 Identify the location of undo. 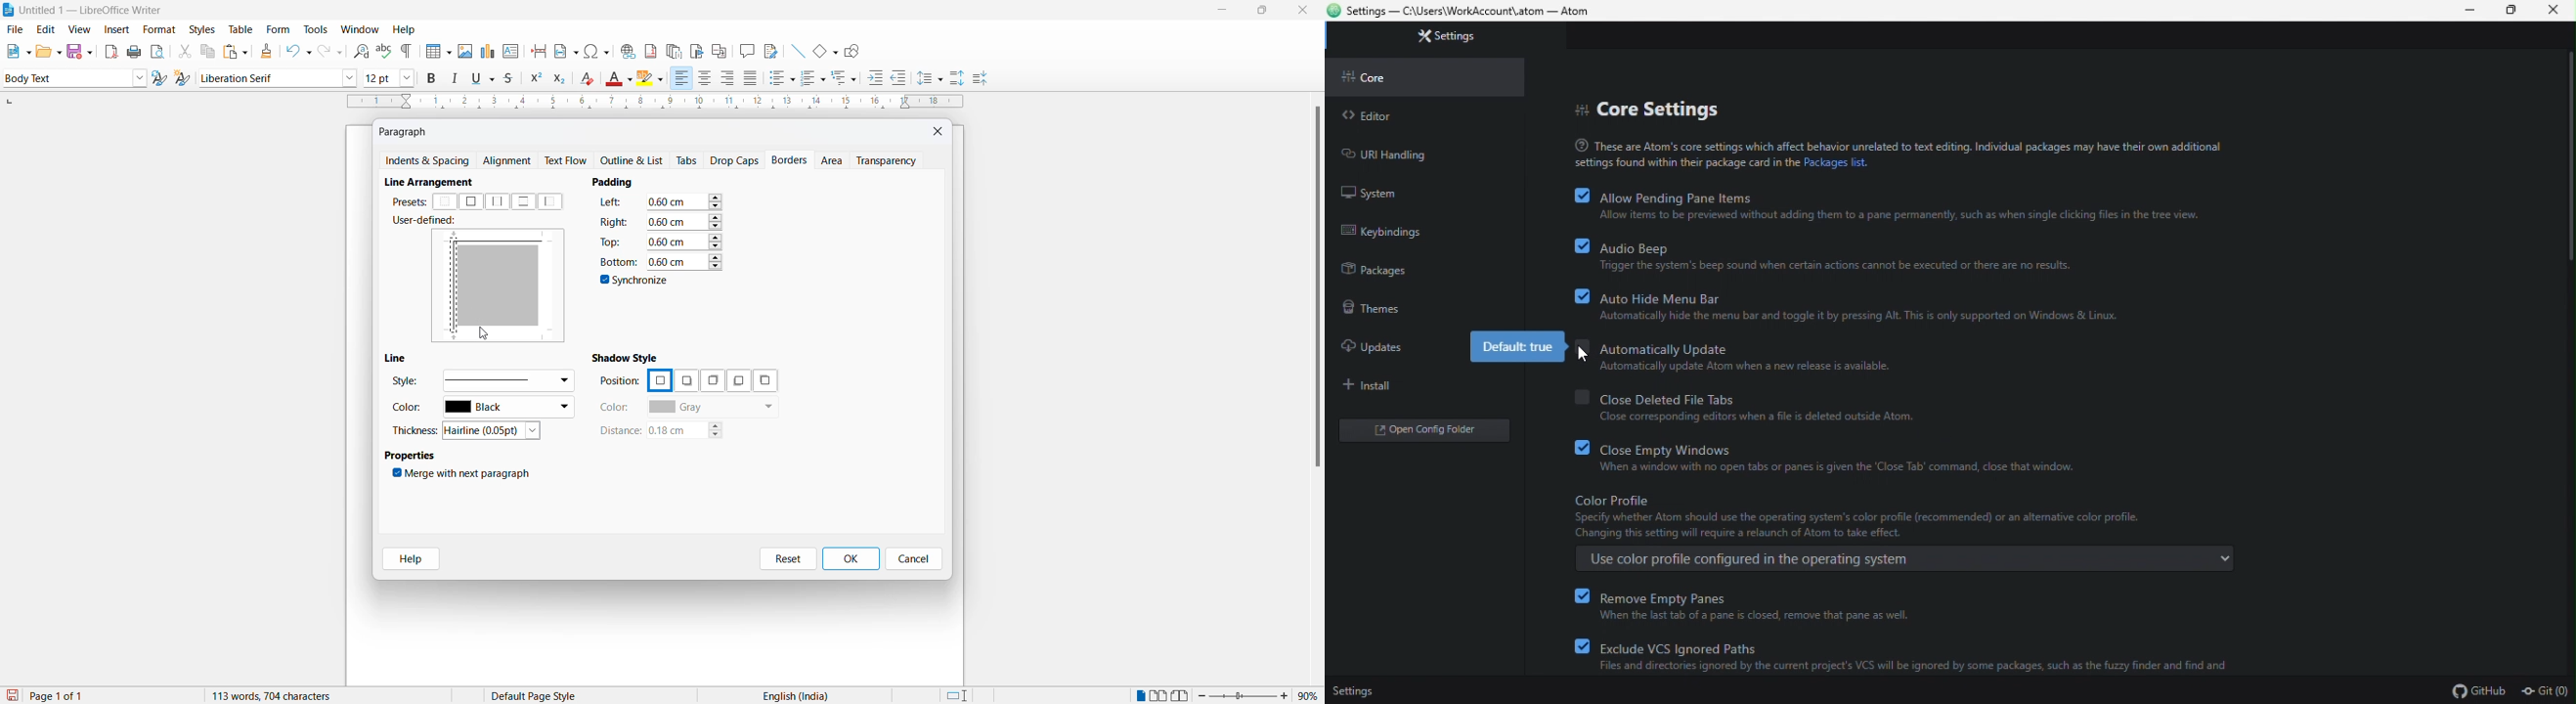
(296, 51).